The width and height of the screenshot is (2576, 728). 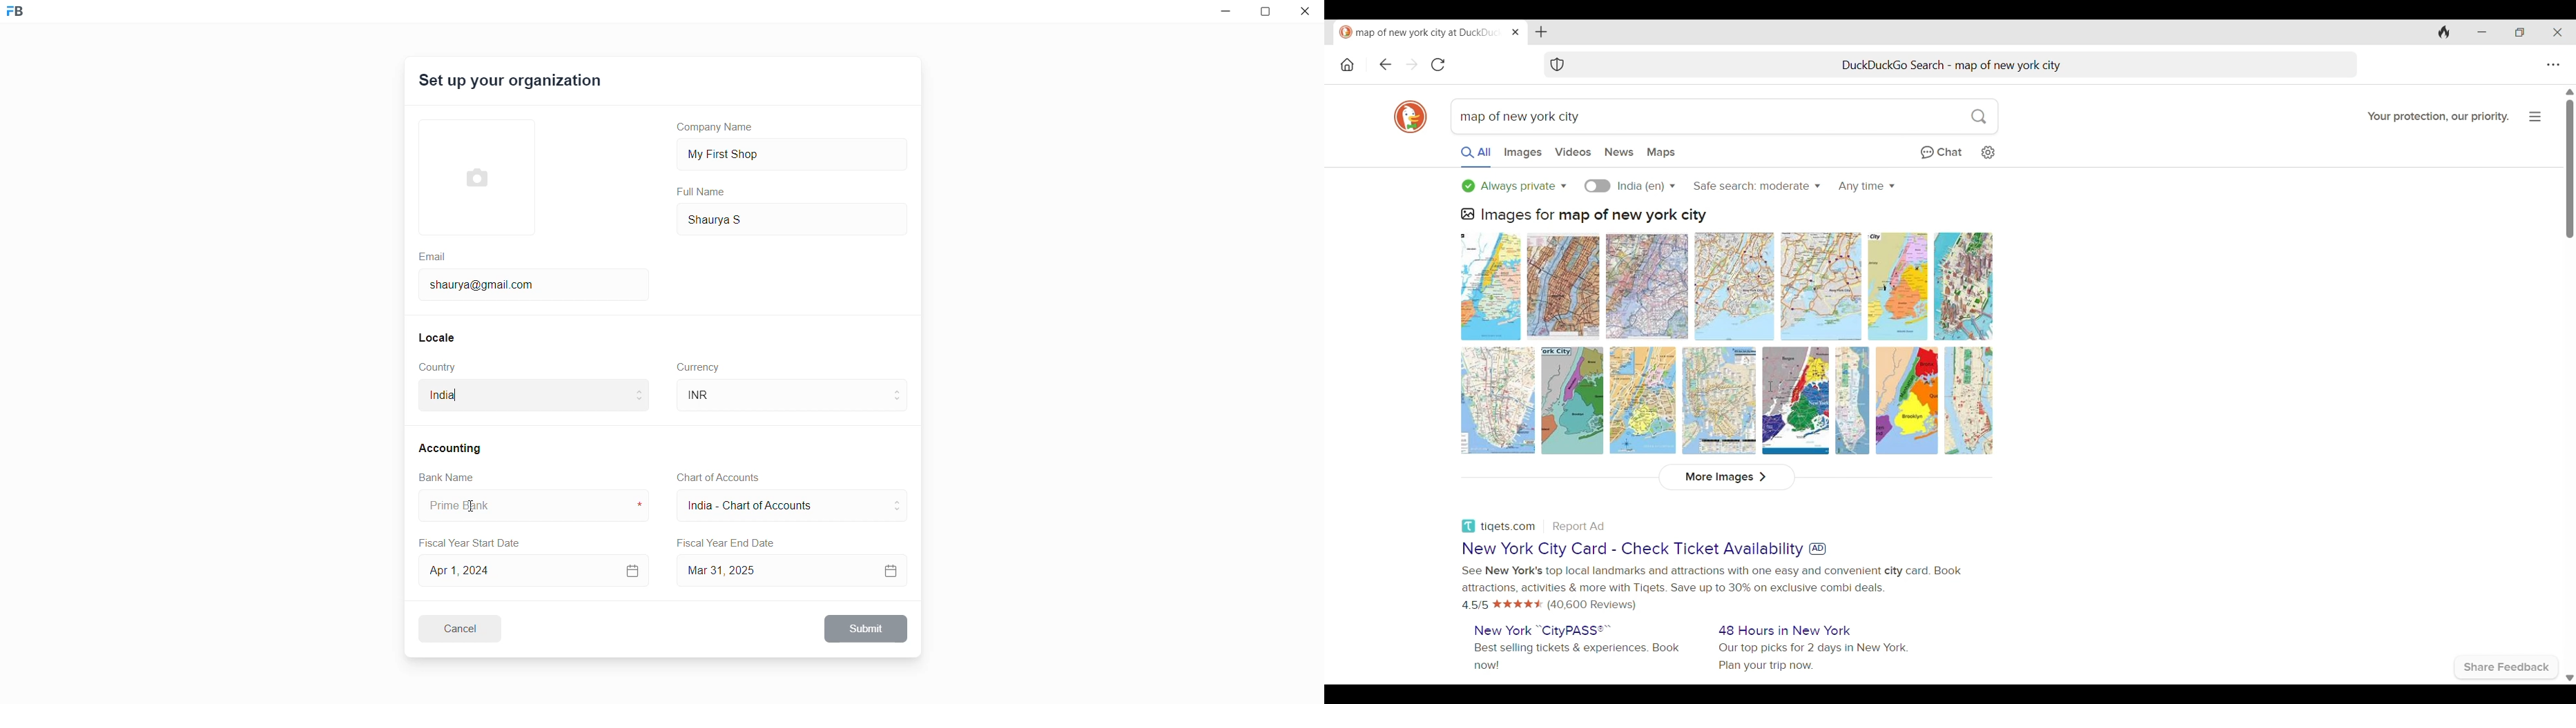 I want to click on Email, so click(x=434, y=255).